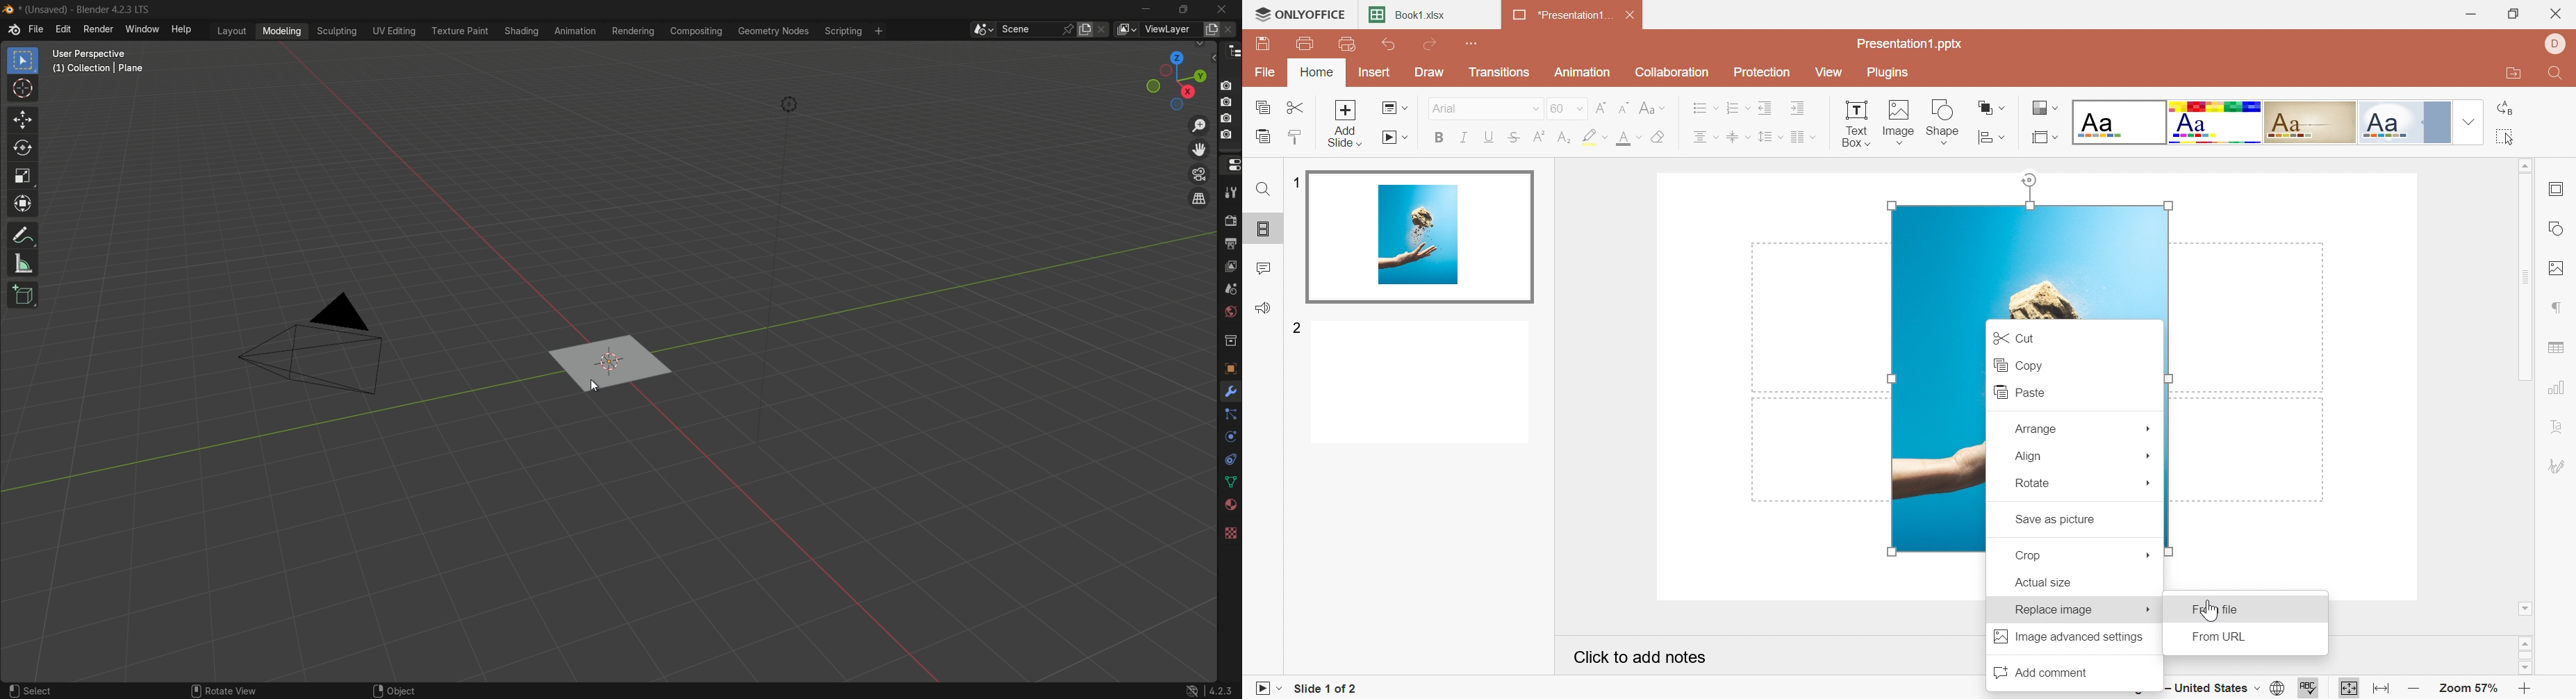  What do you see at coordinates (2505, 138) in the screenshot?
I see `Select All` at bounding box center [2505, 138].